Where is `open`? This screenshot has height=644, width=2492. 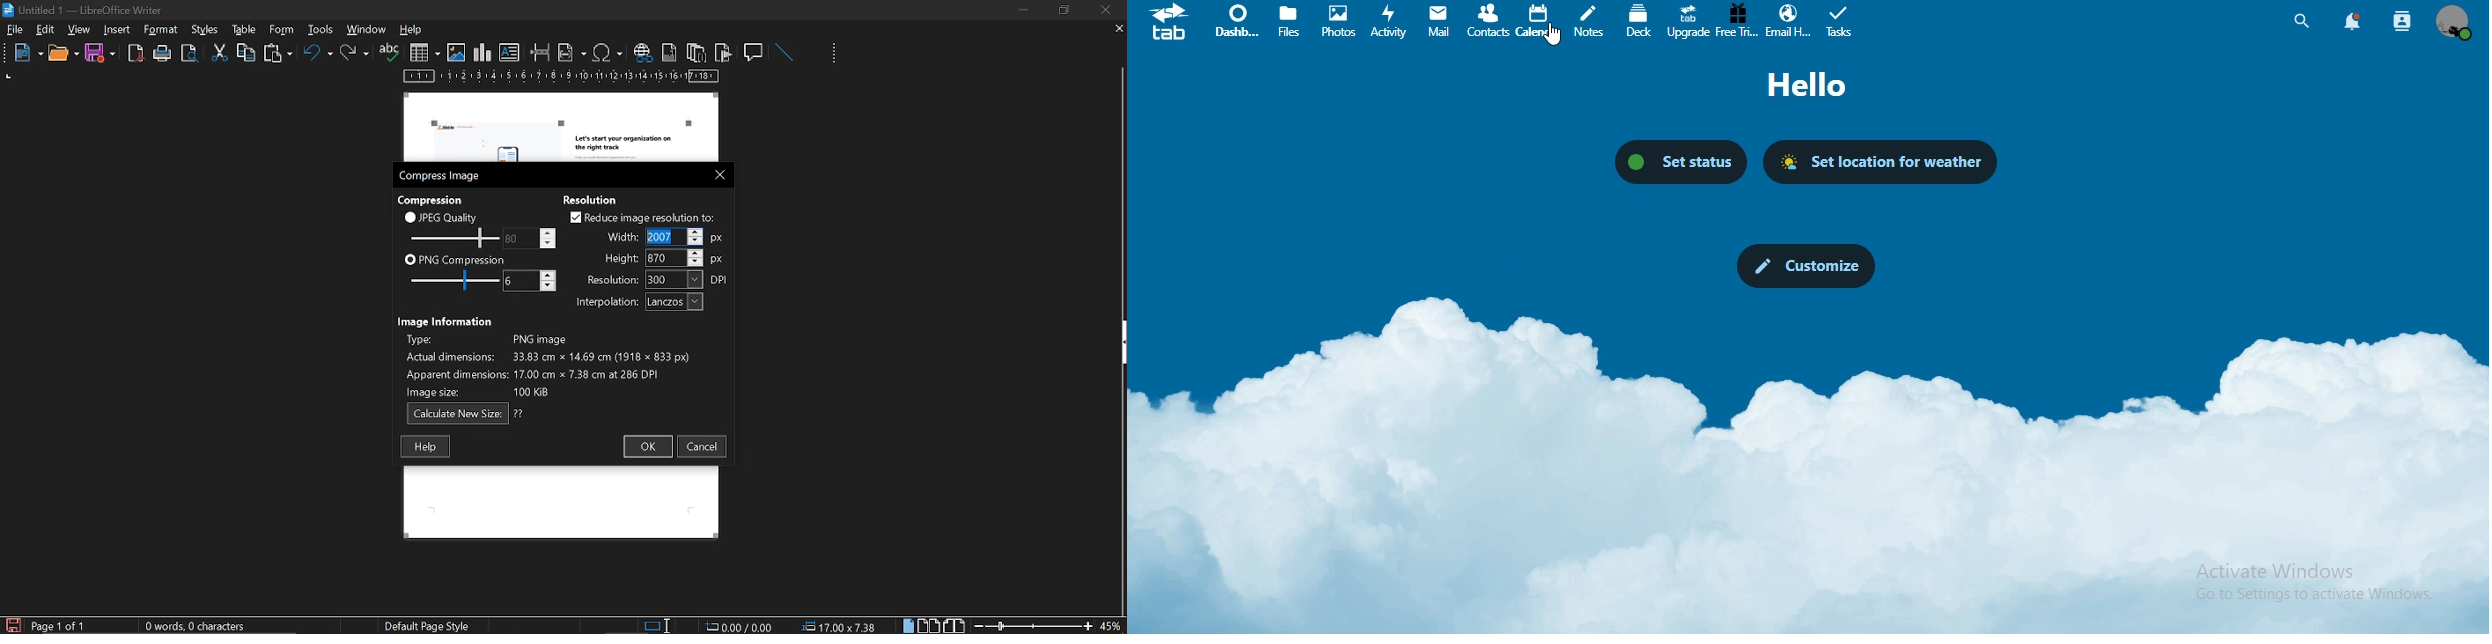 open is located at coordinates (63, 54).